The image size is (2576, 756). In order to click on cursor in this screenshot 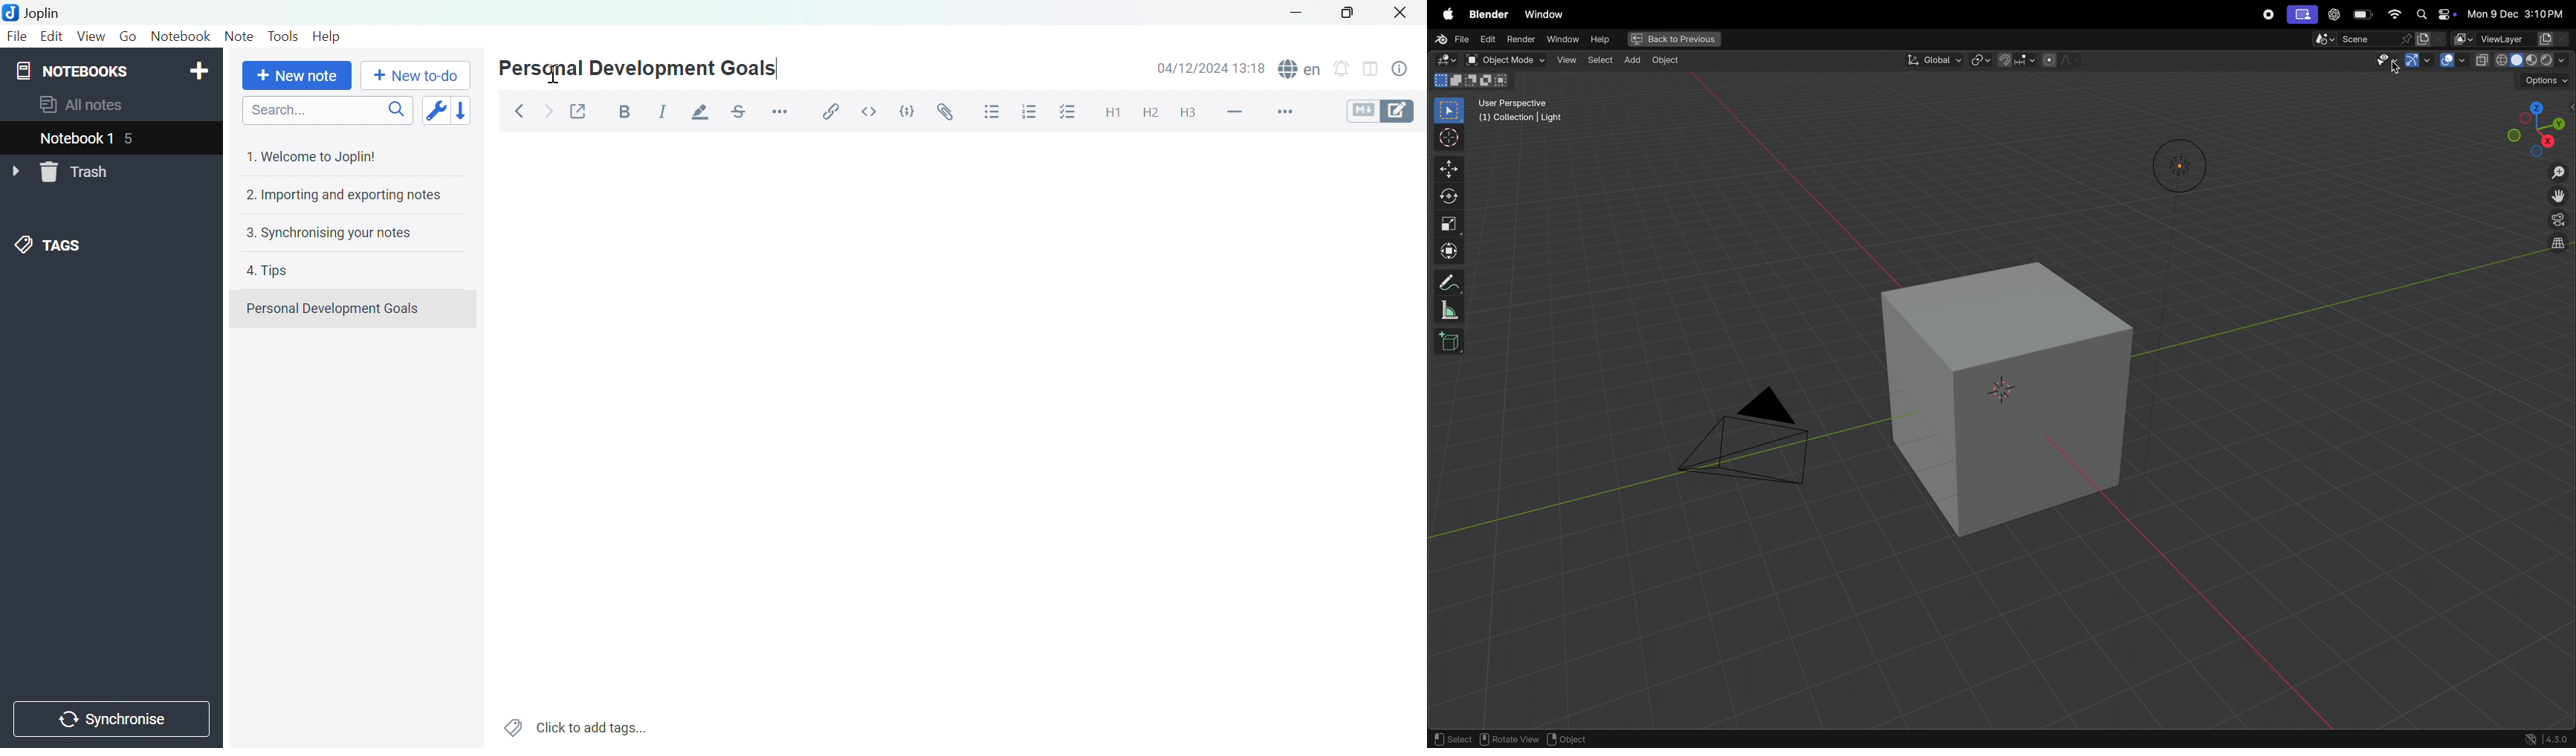, I will do `click(2397, 68)`.